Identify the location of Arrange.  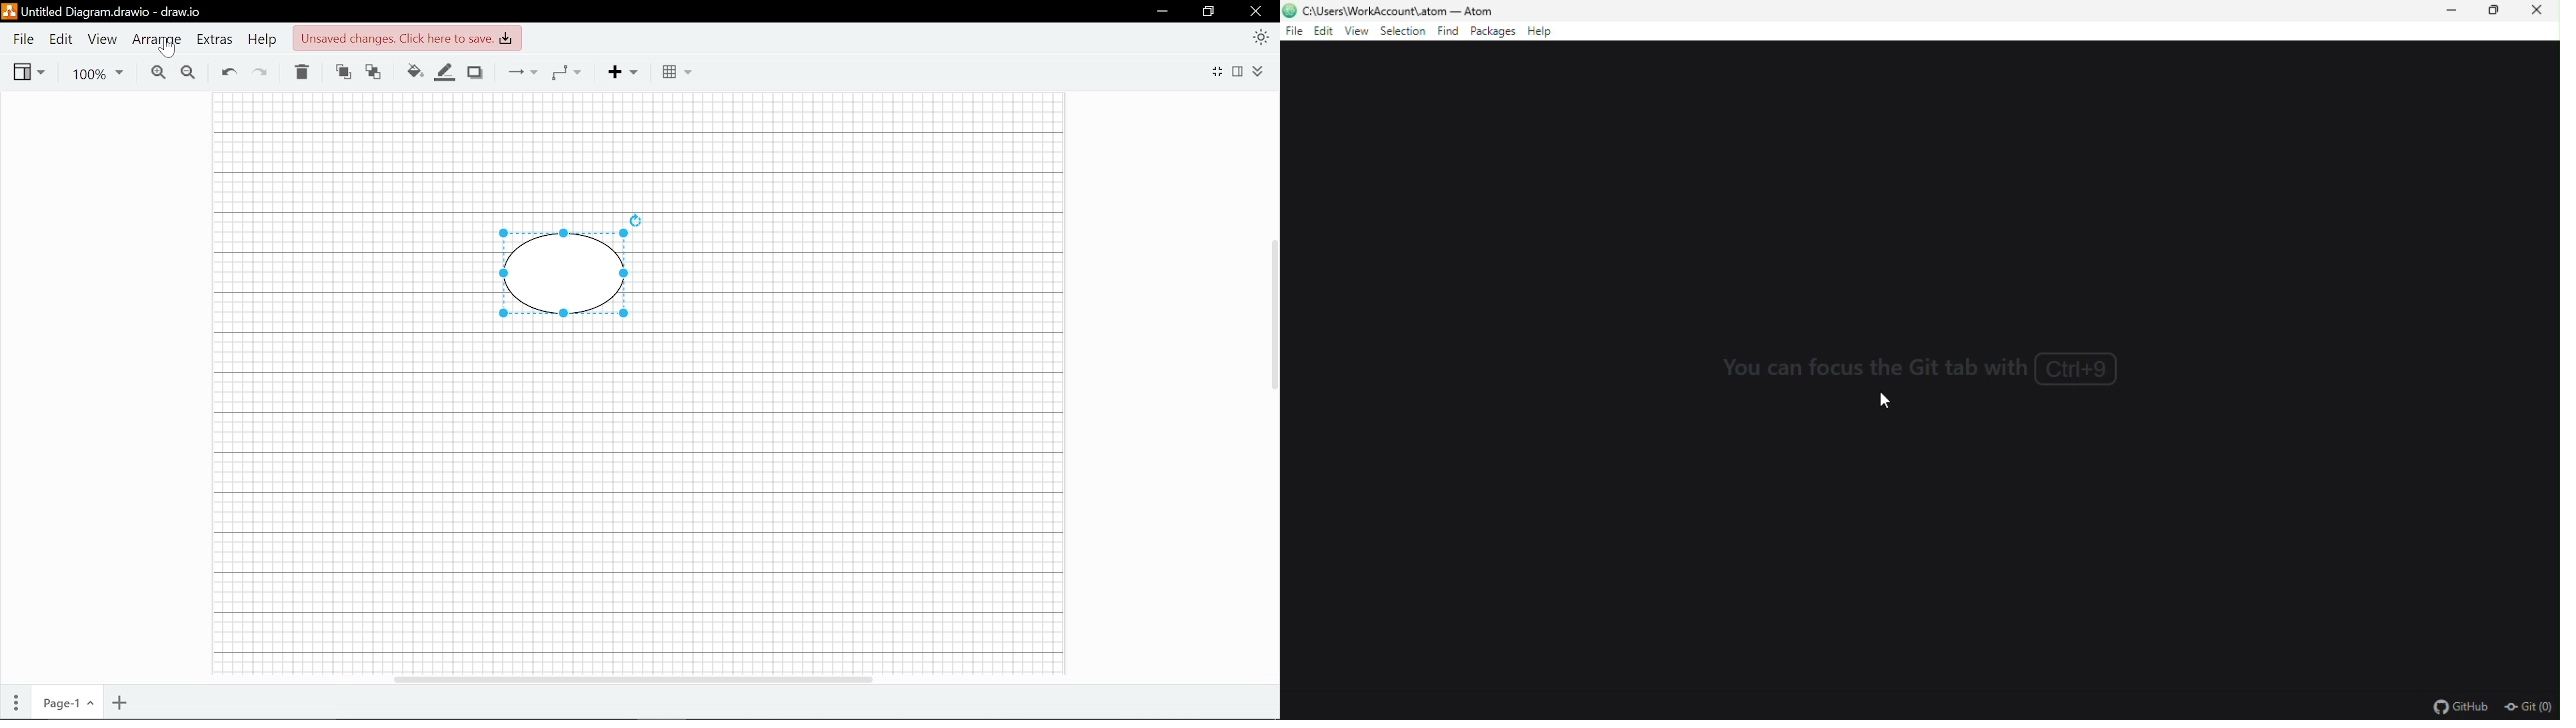
(159, 40).